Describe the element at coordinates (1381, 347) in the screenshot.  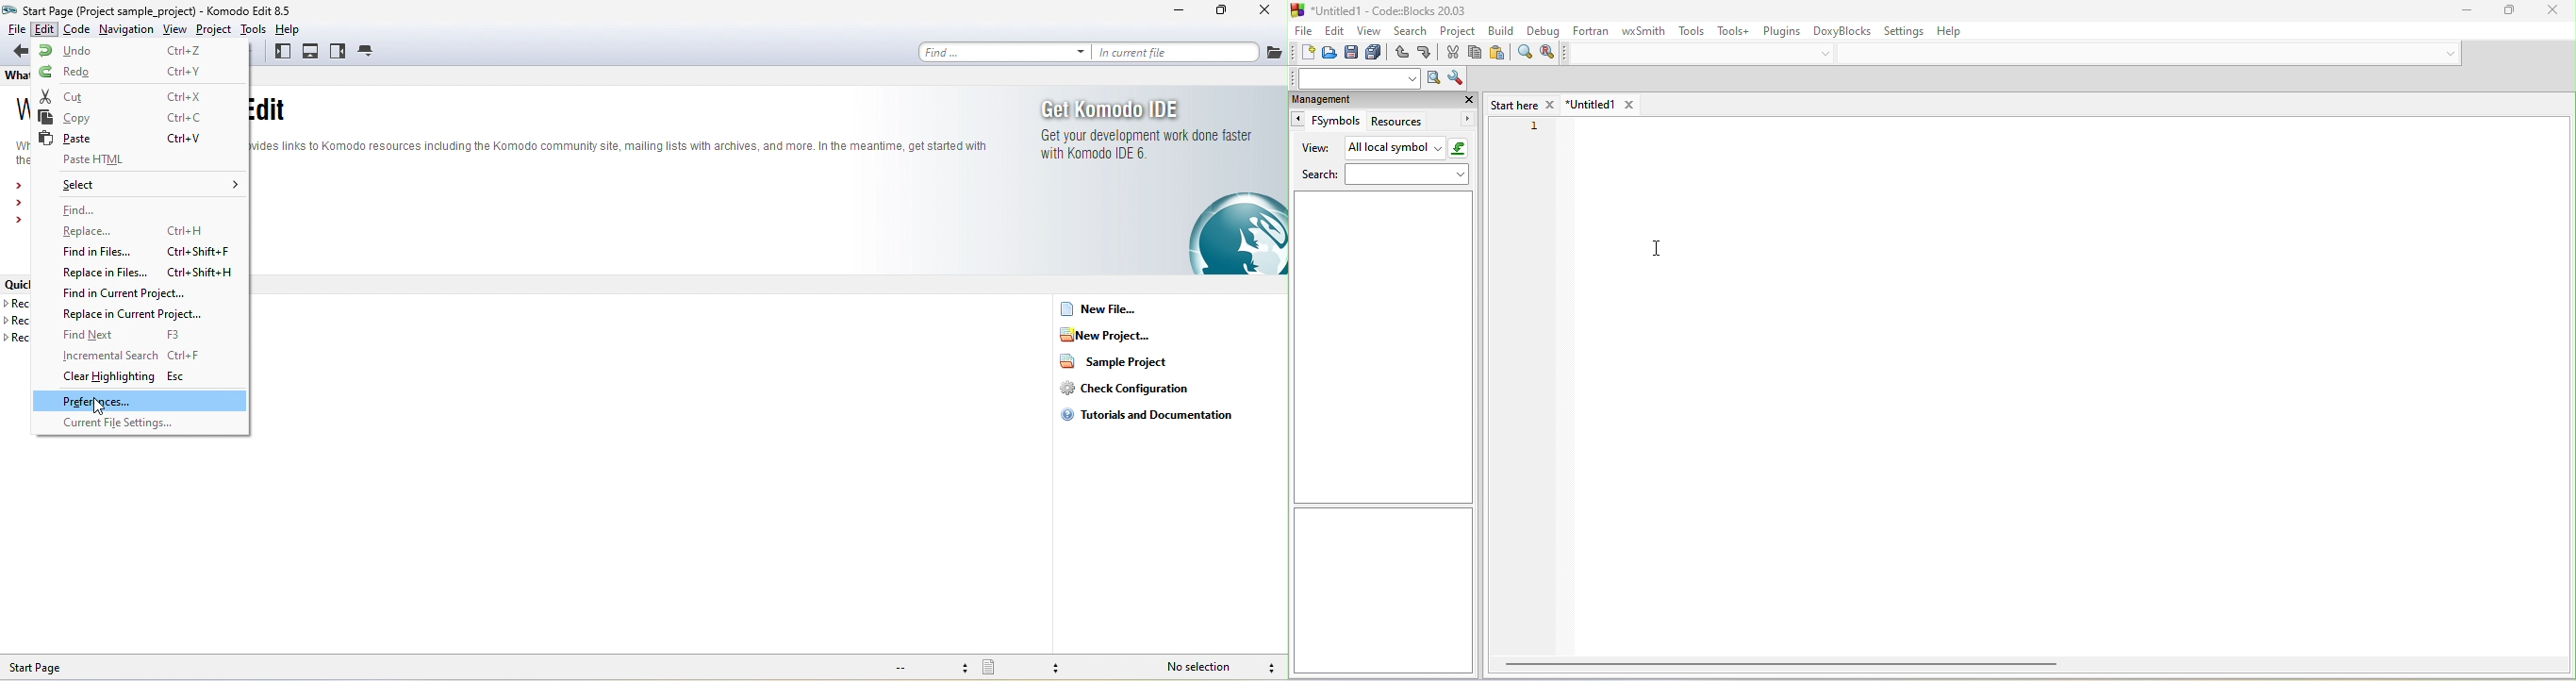
I see `sidebar` at that location.